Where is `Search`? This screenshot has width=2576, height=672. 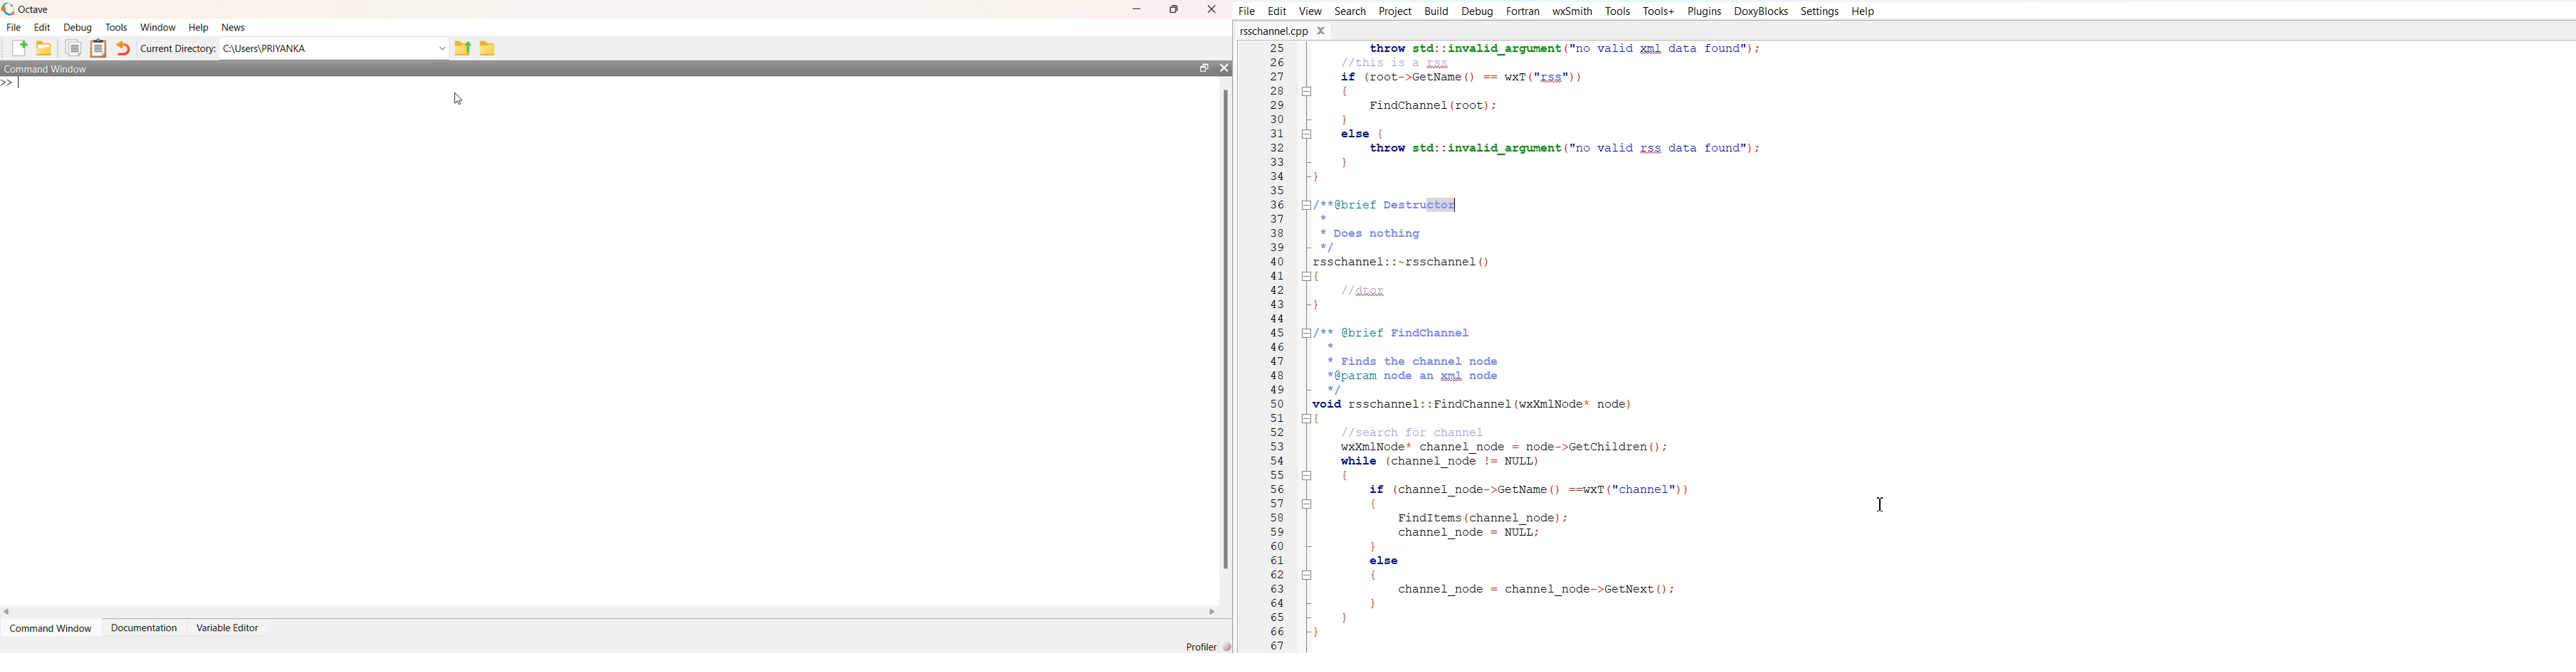
Search is located at coordinates (1350, 11).